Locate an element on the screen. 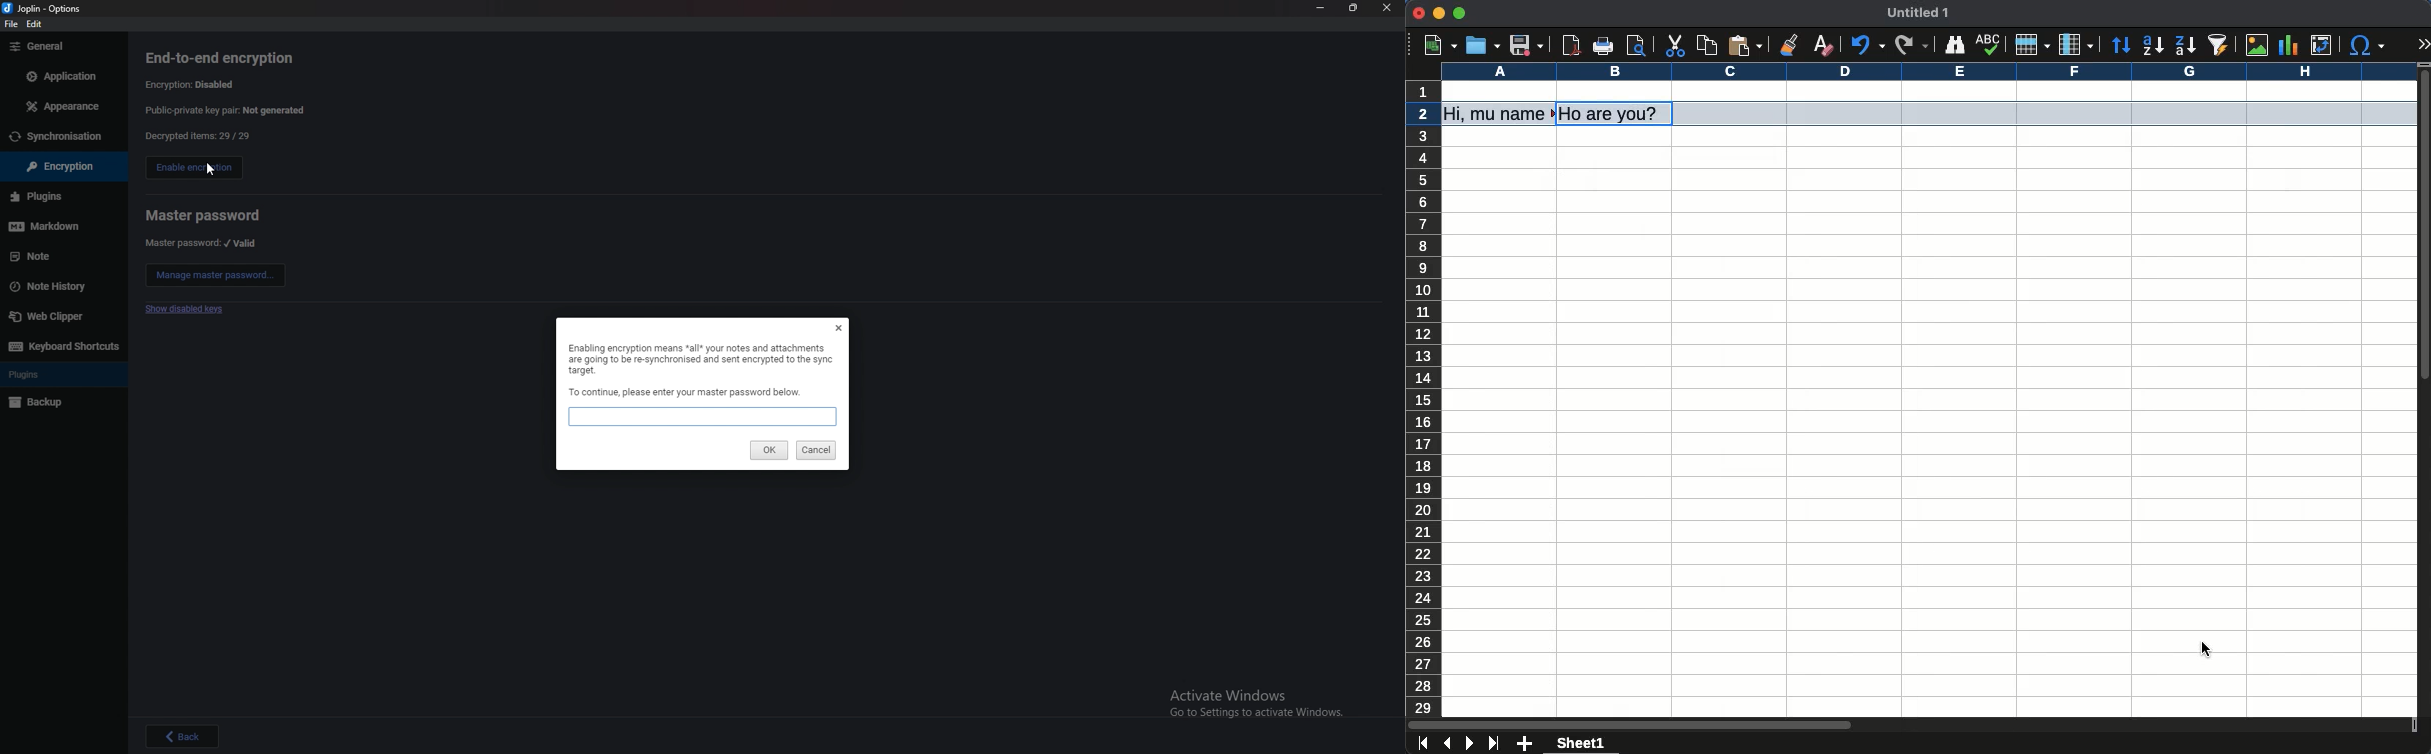   is located at coordinates (41, 404).